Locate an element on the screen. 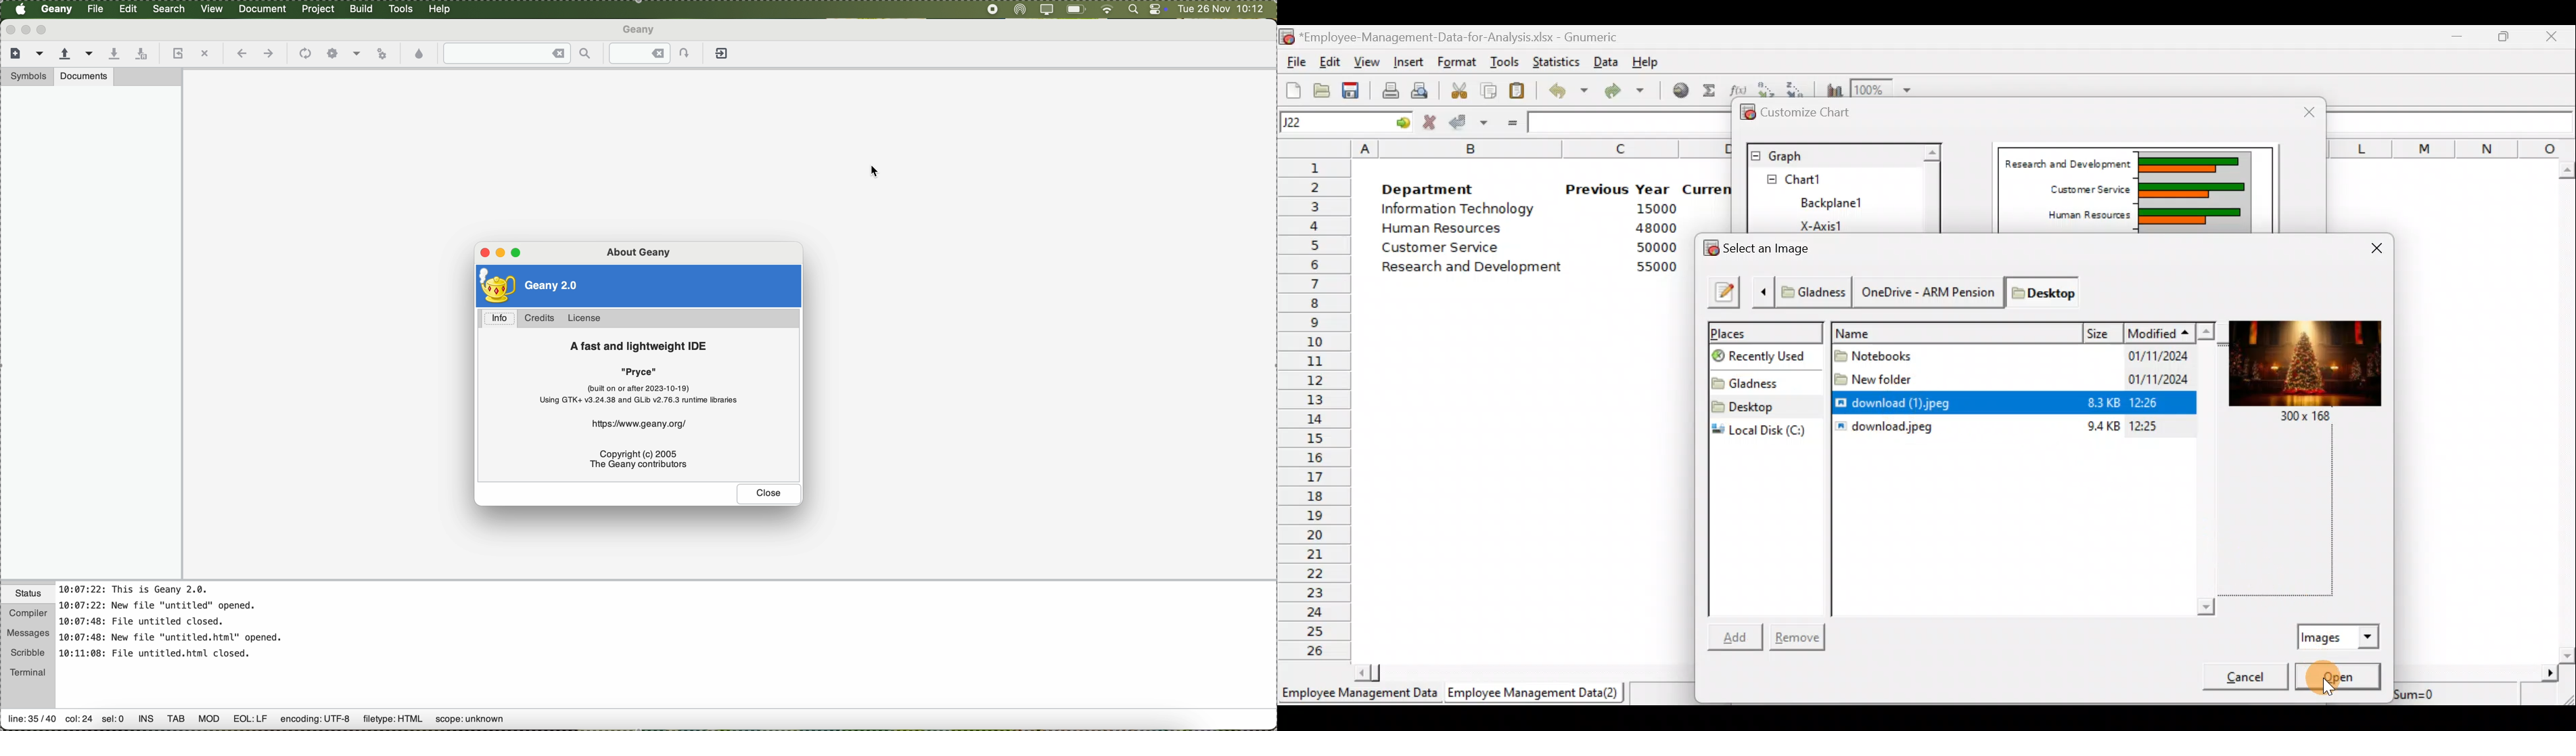  View is located at coordinates (1367, 61).